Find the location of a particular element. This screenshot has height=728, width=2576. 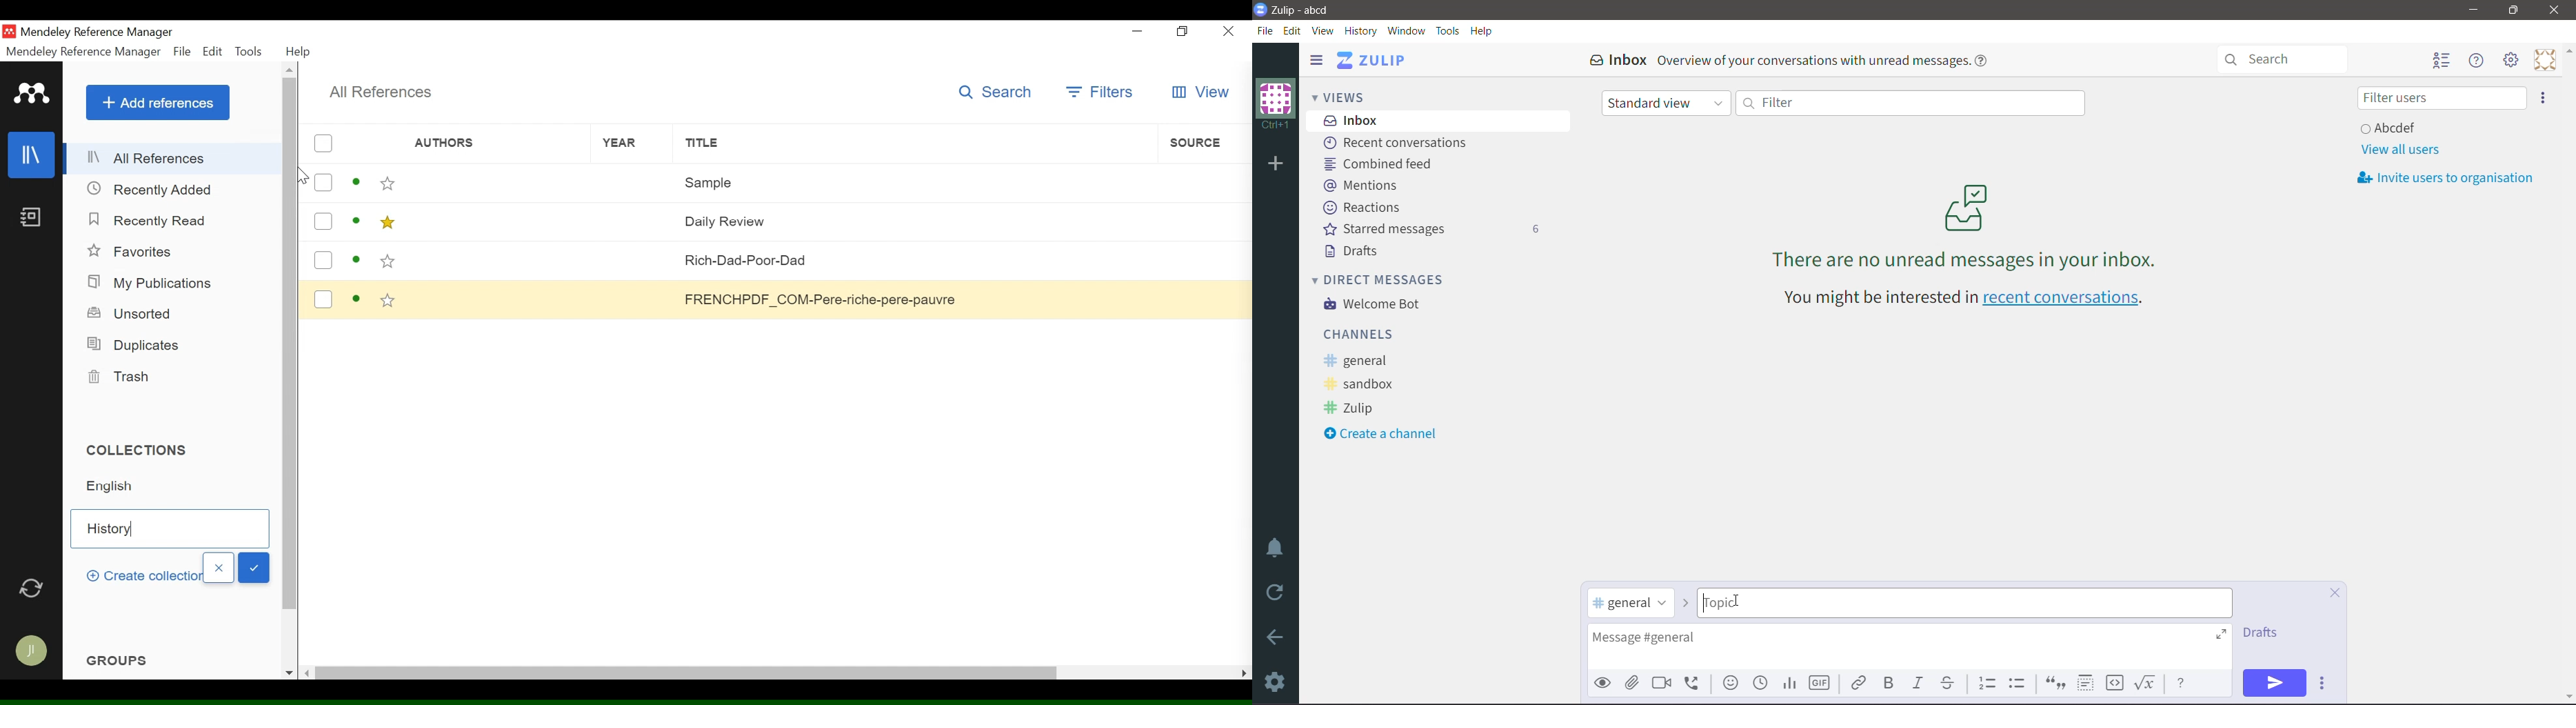

Hide Menu is located at coordinates (2477, 61).